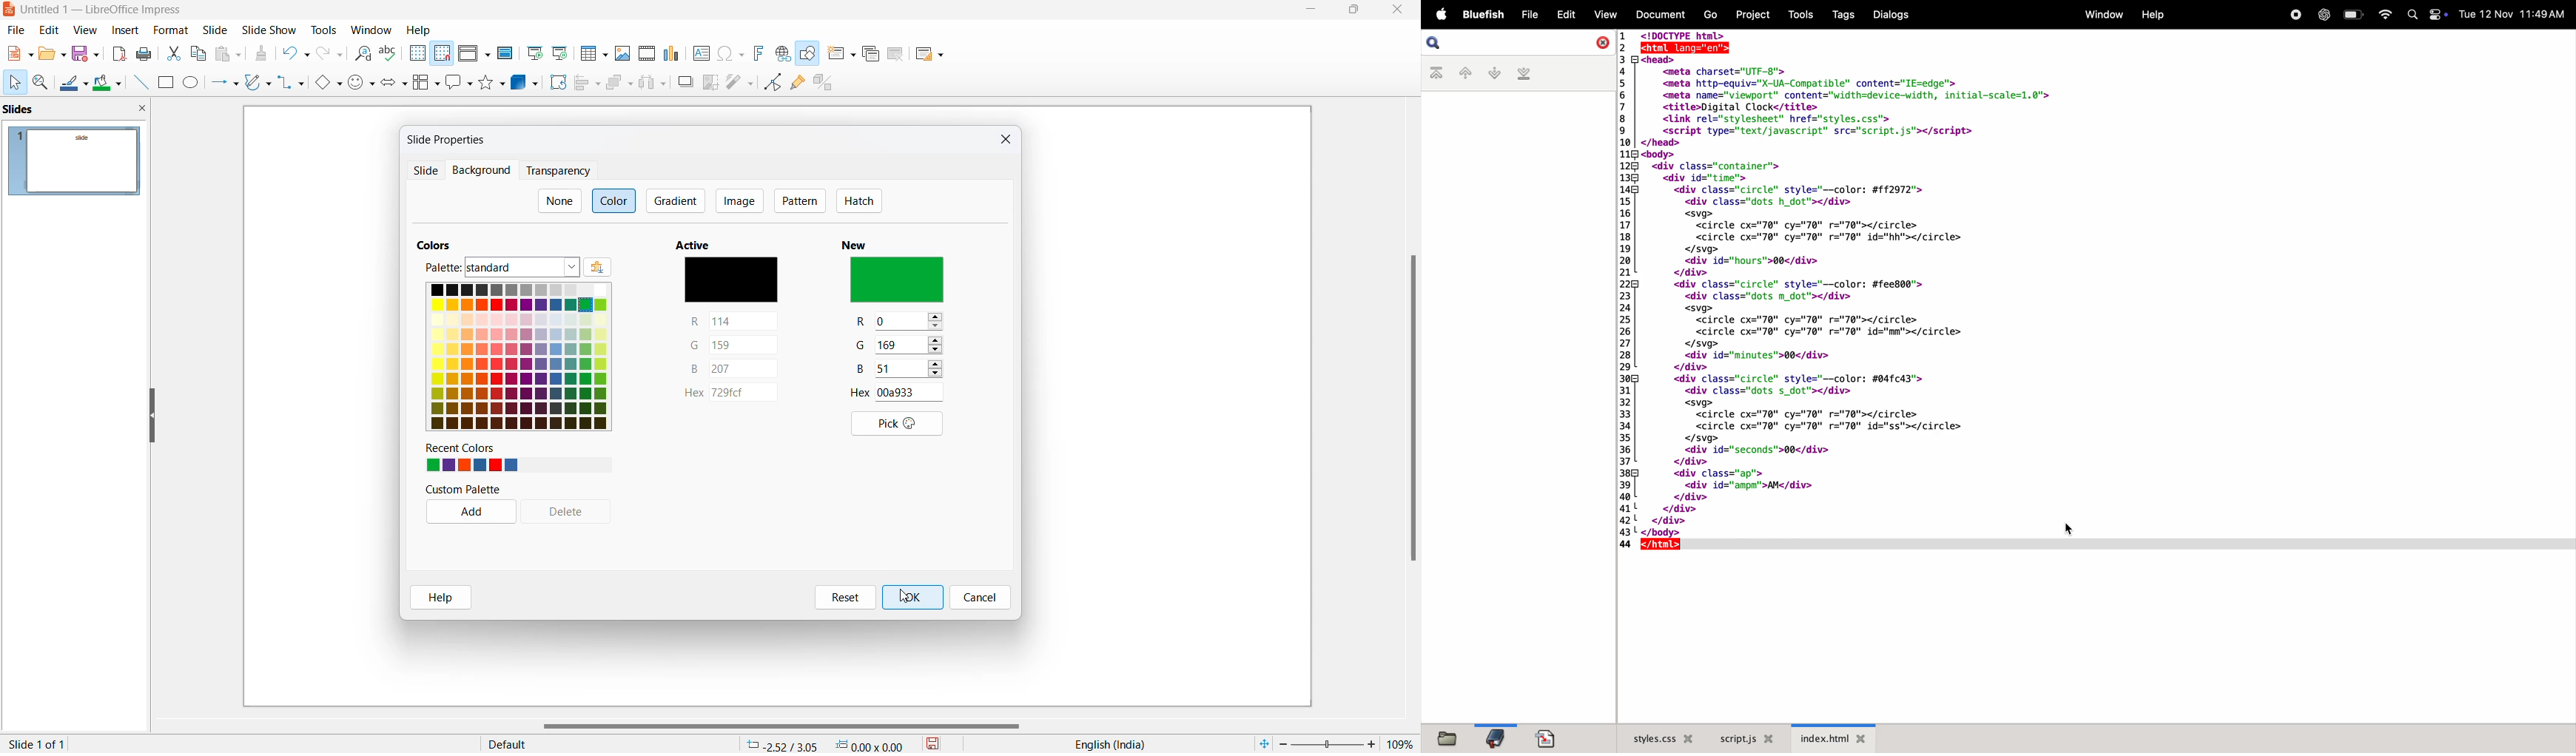 The height and width of the screenshot is (756, 2576). Describe the element at coordinates (109, 84) in the screenshot. I see `fill color ` at that location.